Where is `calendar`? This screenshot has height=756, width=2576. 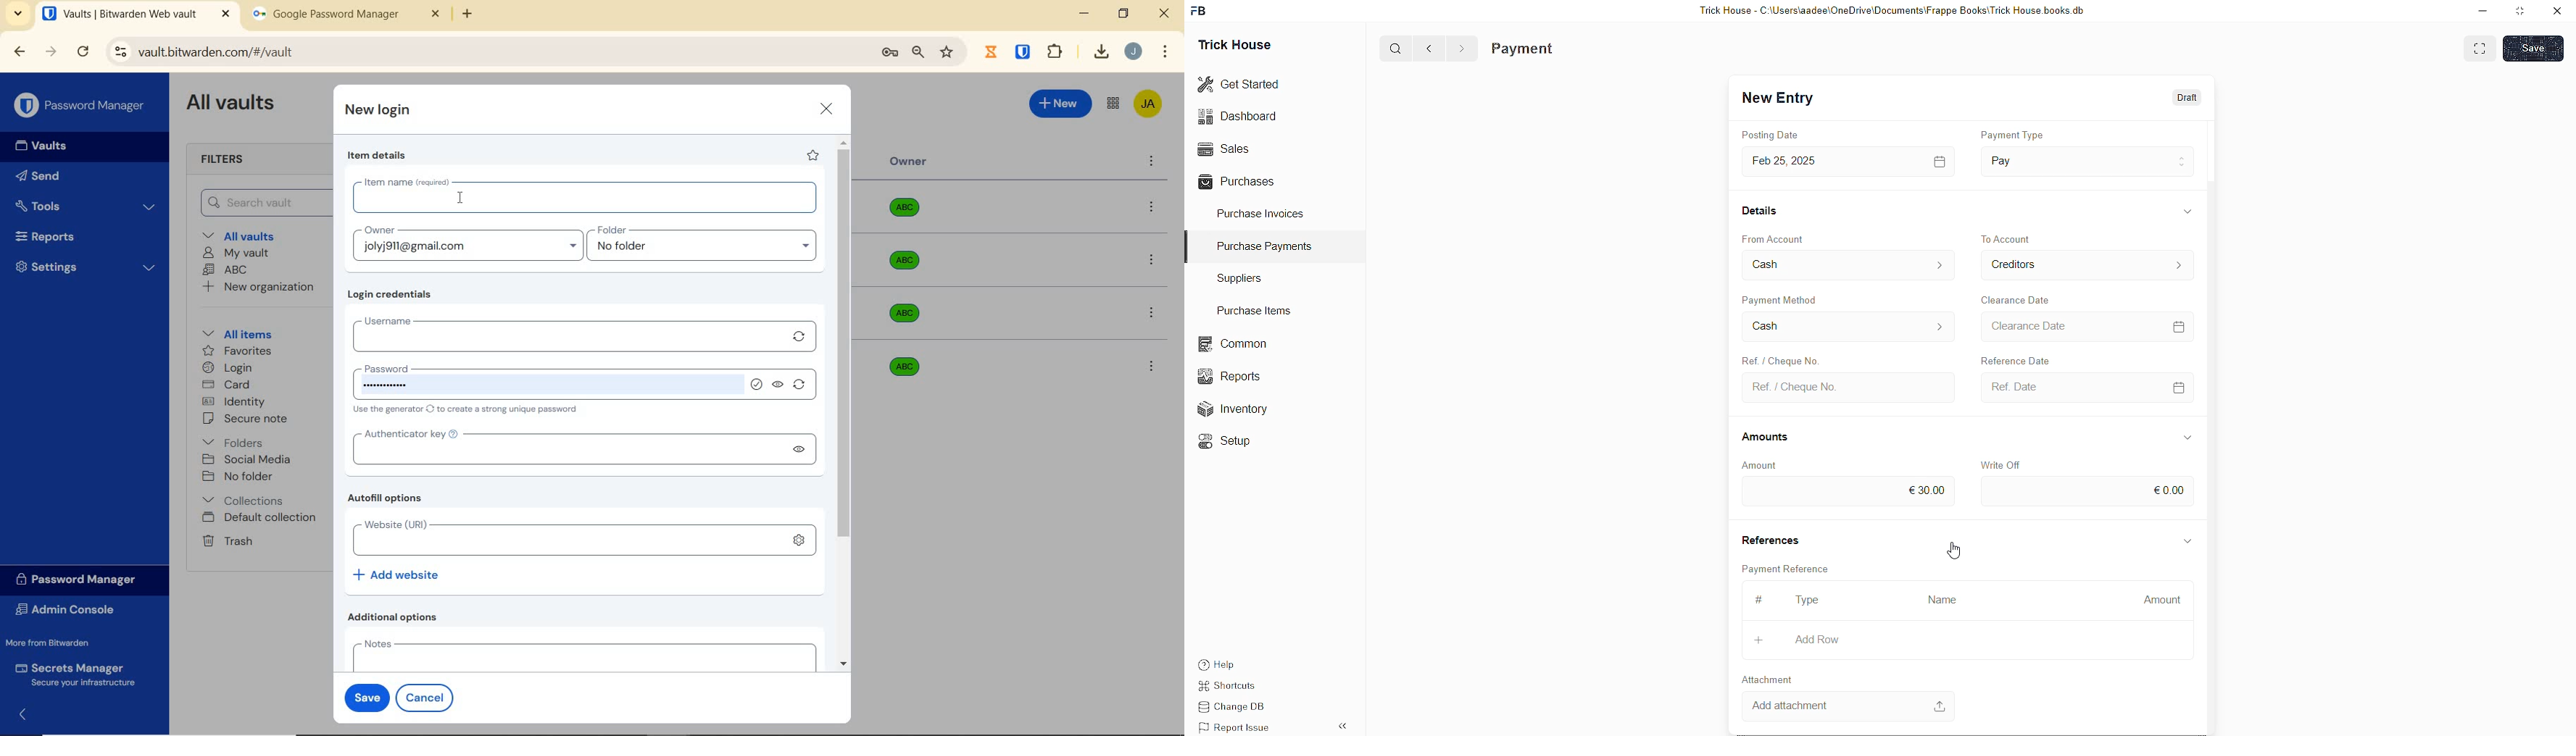 calendar is located at coordinates (1934, 160).